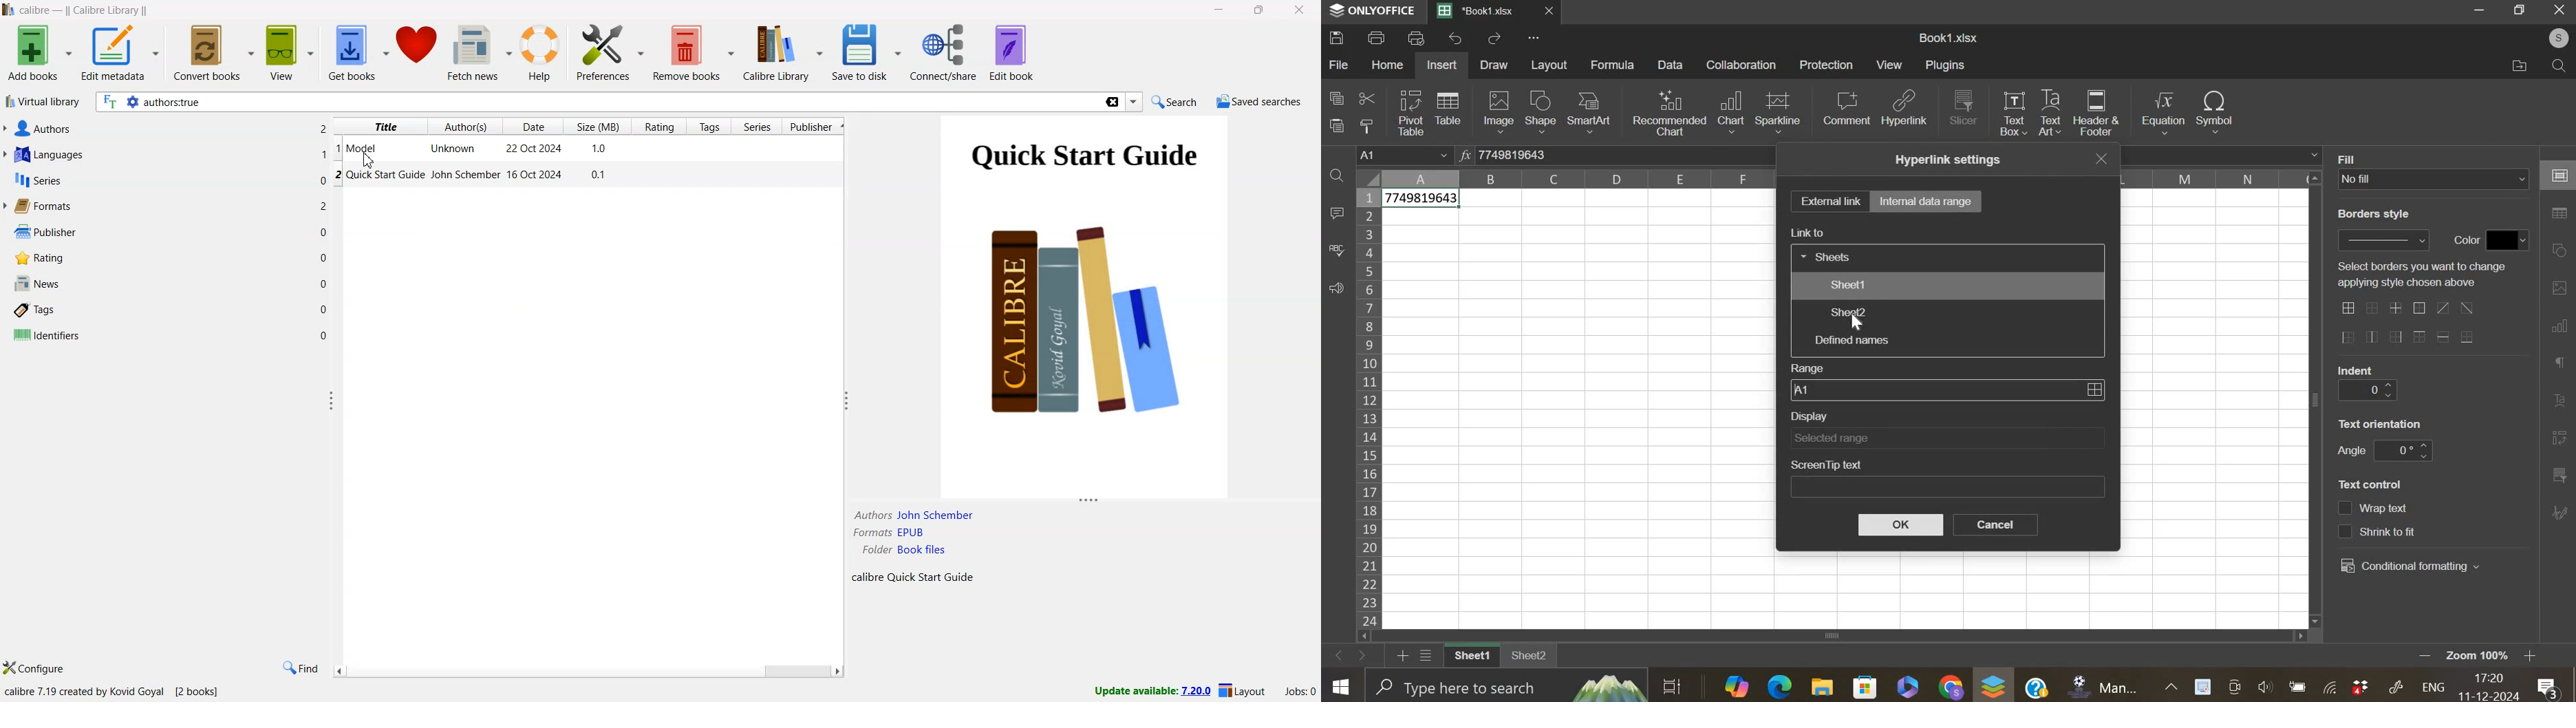 This screenshot has height=728, width=2576. What do you see at coordinates (1828, 256) in the screenshot?
I see `sheets` at bounding box center [1828, 256].